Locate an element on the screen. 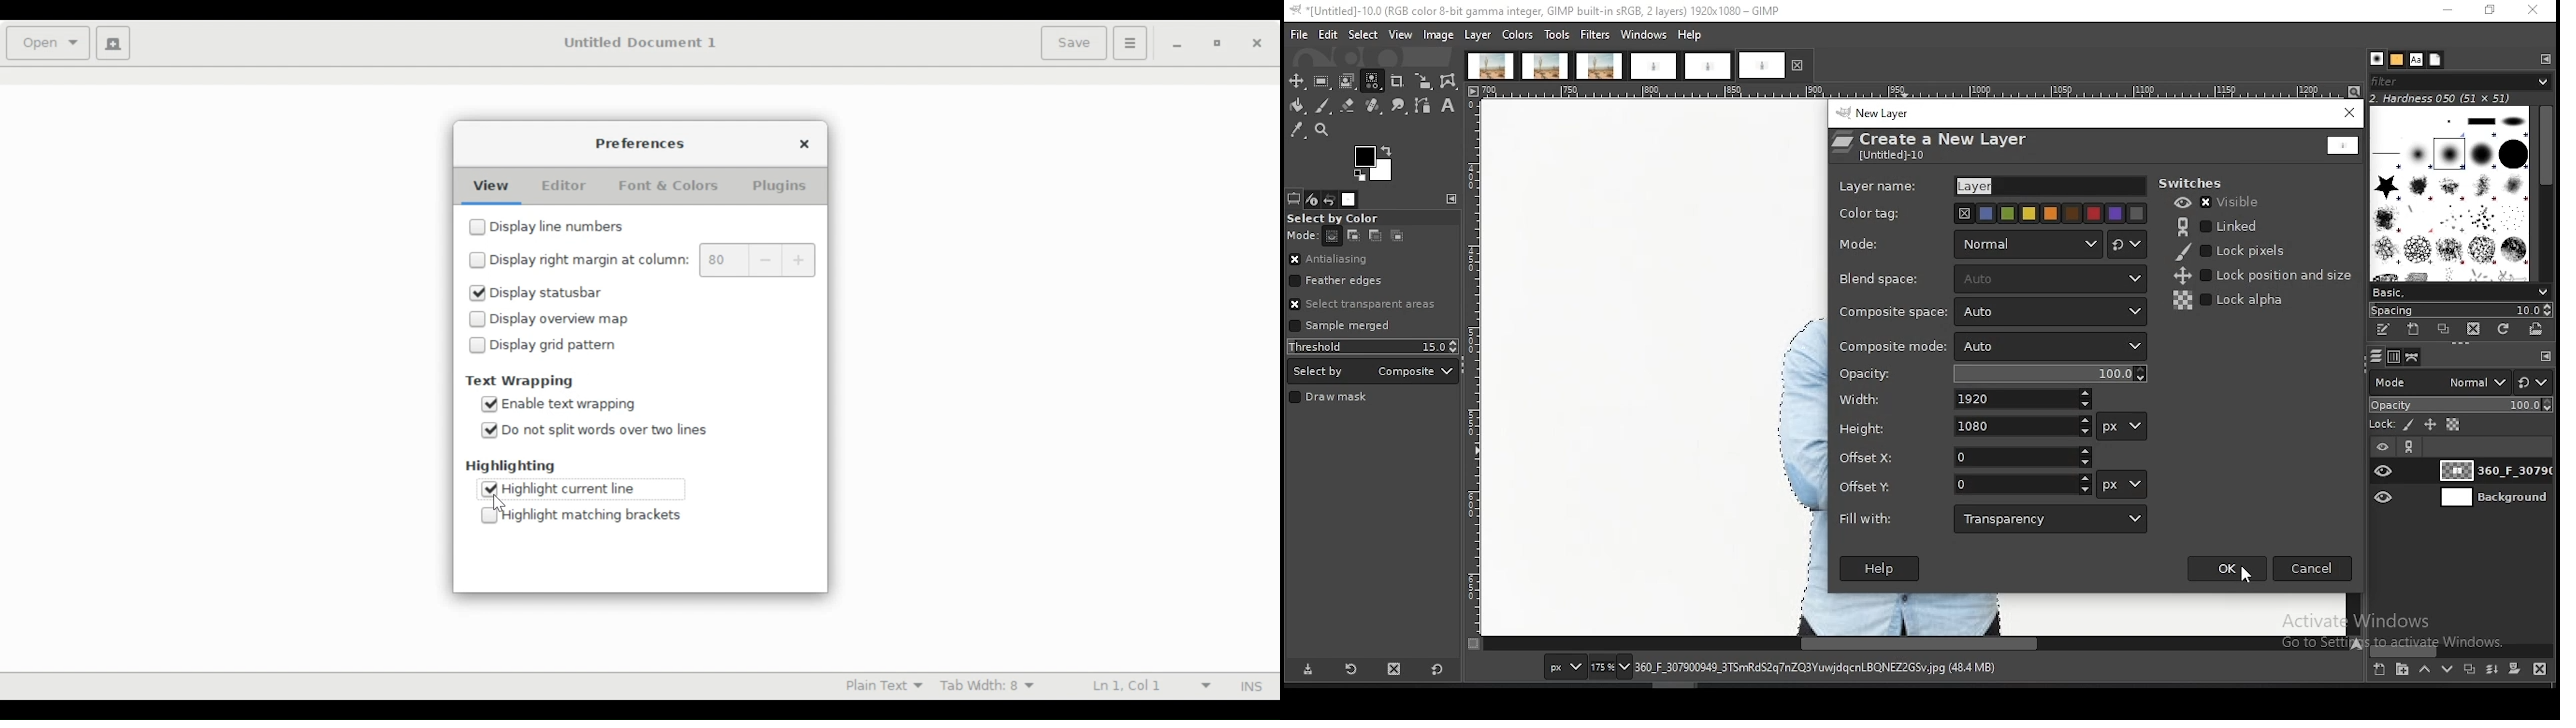 The width and height of the screenshot is (2576, 728). offset Y is located at coordinates (1864, 487).